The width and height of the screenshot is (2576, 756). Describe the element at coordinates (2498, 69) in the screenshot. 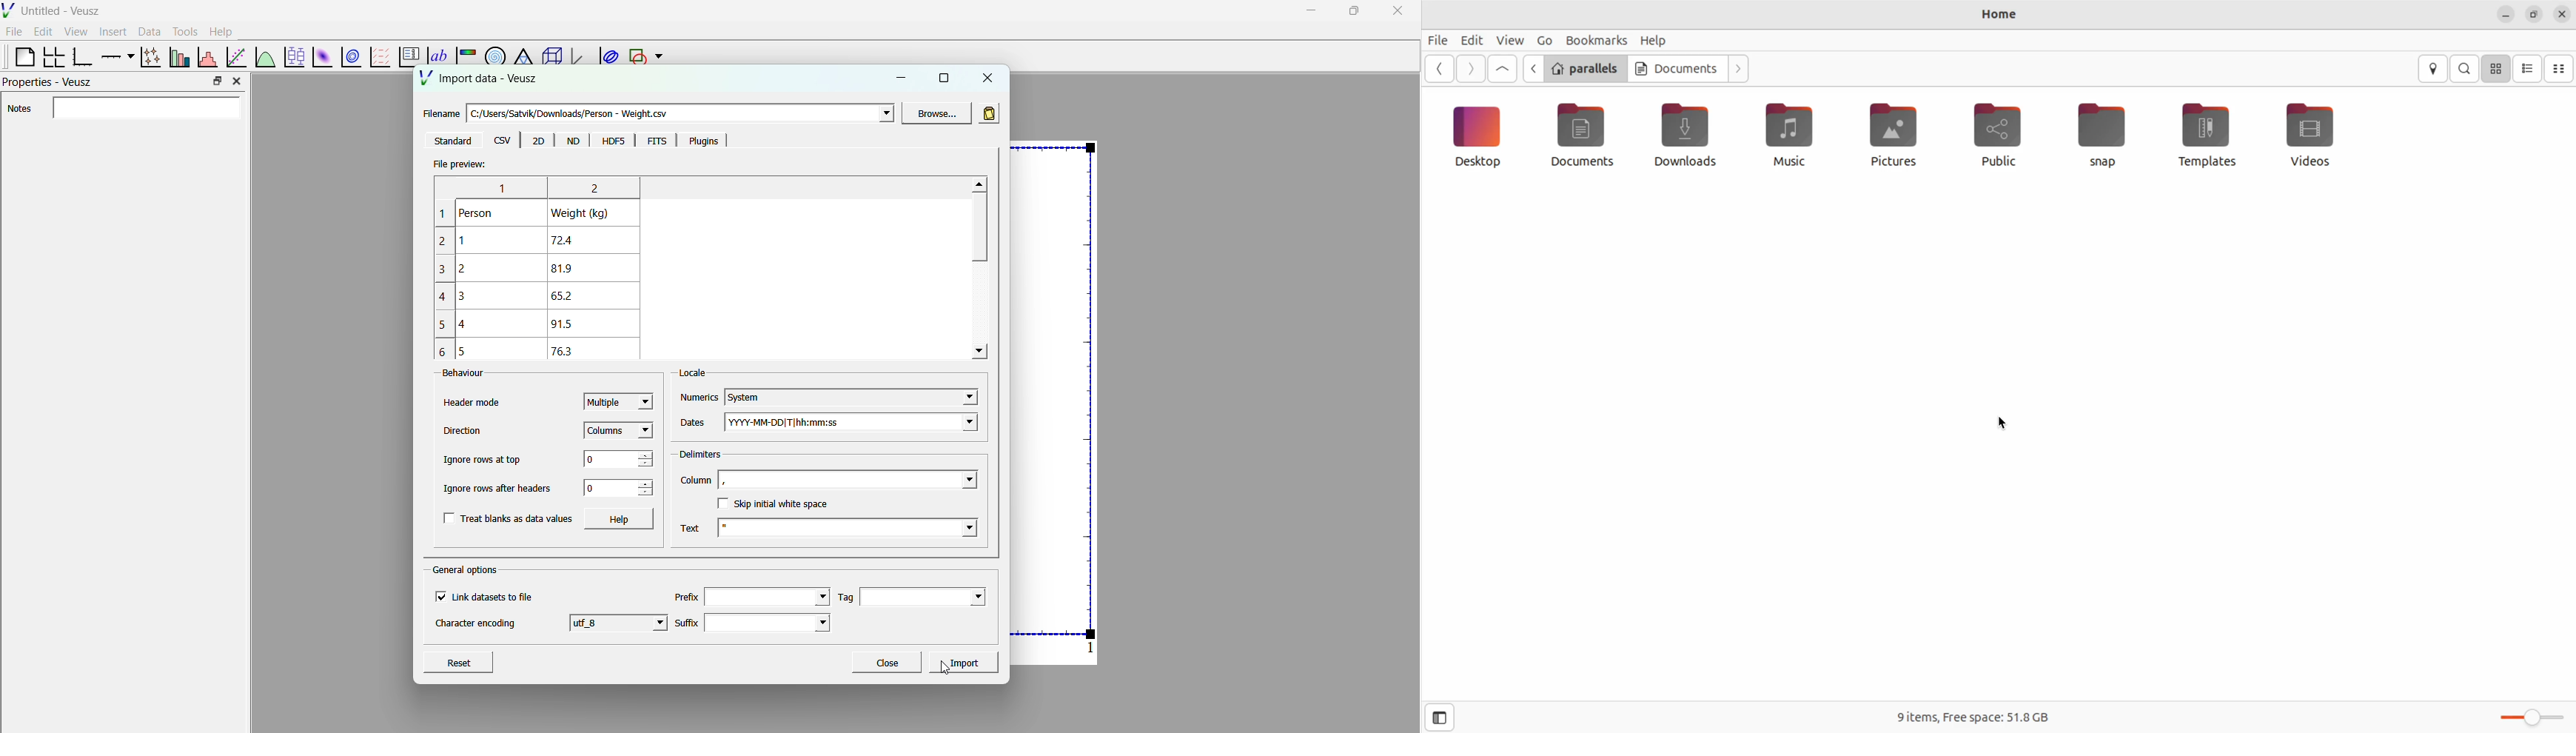

I see `icon view` at that location.